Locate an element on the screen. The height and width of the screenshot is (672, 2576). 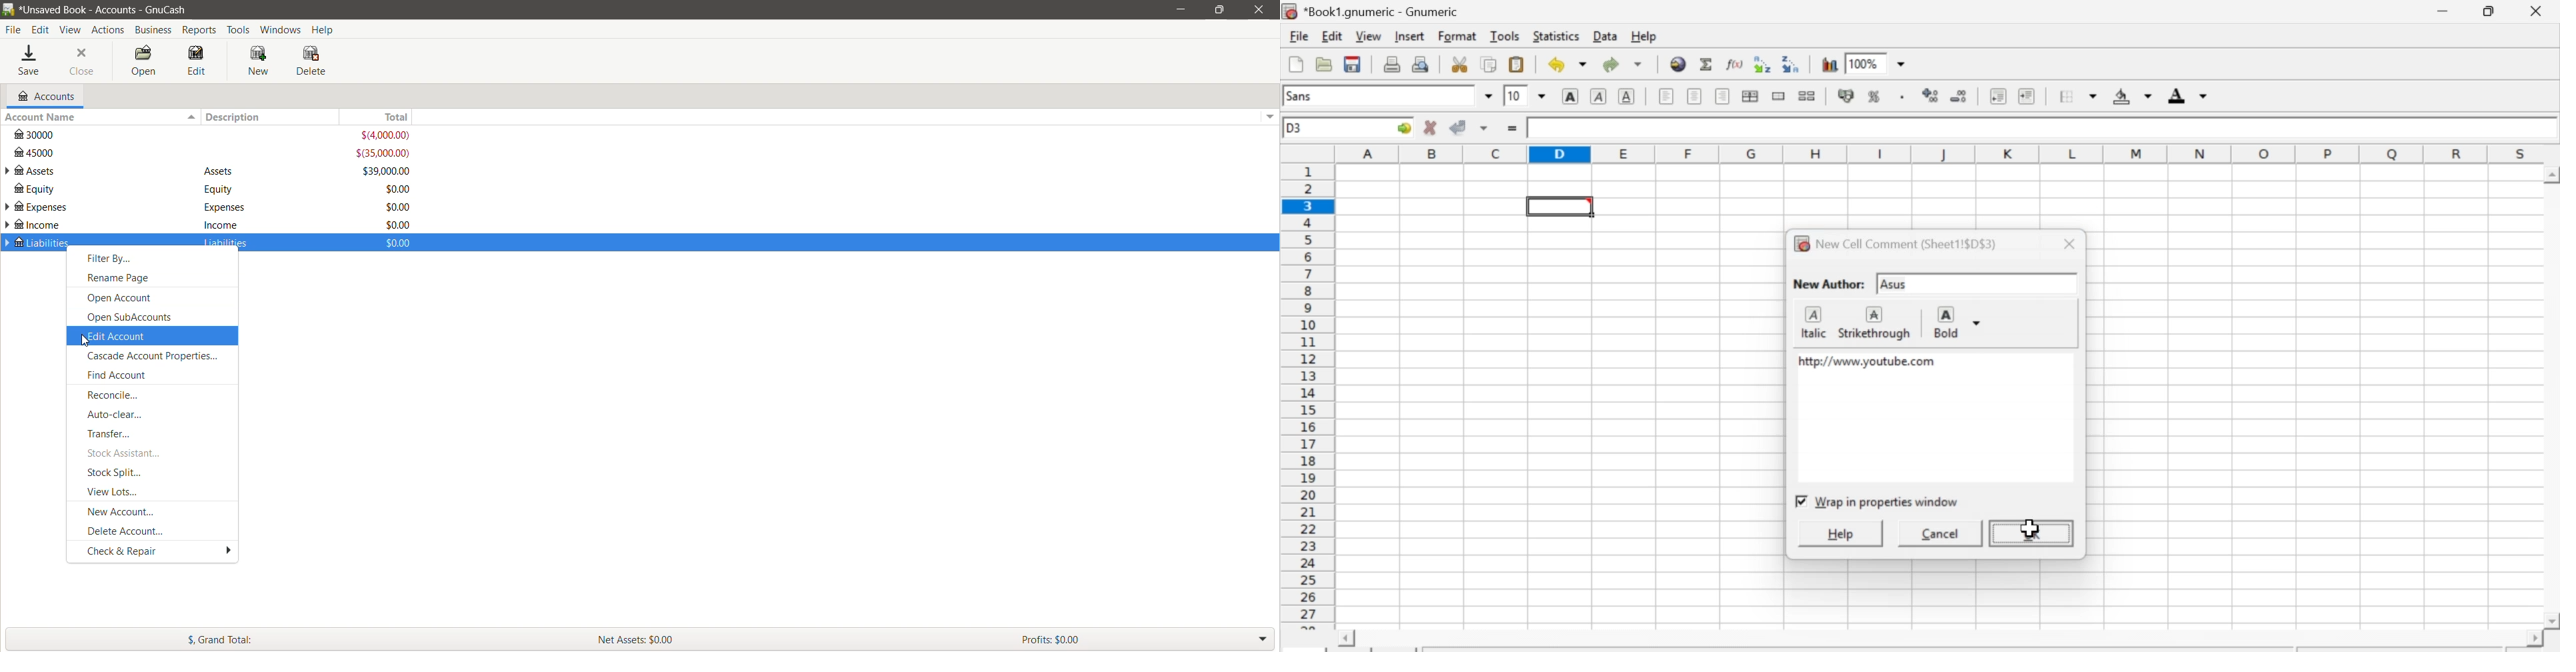
Open Sub Accounts is located at coordinates (135, 316).